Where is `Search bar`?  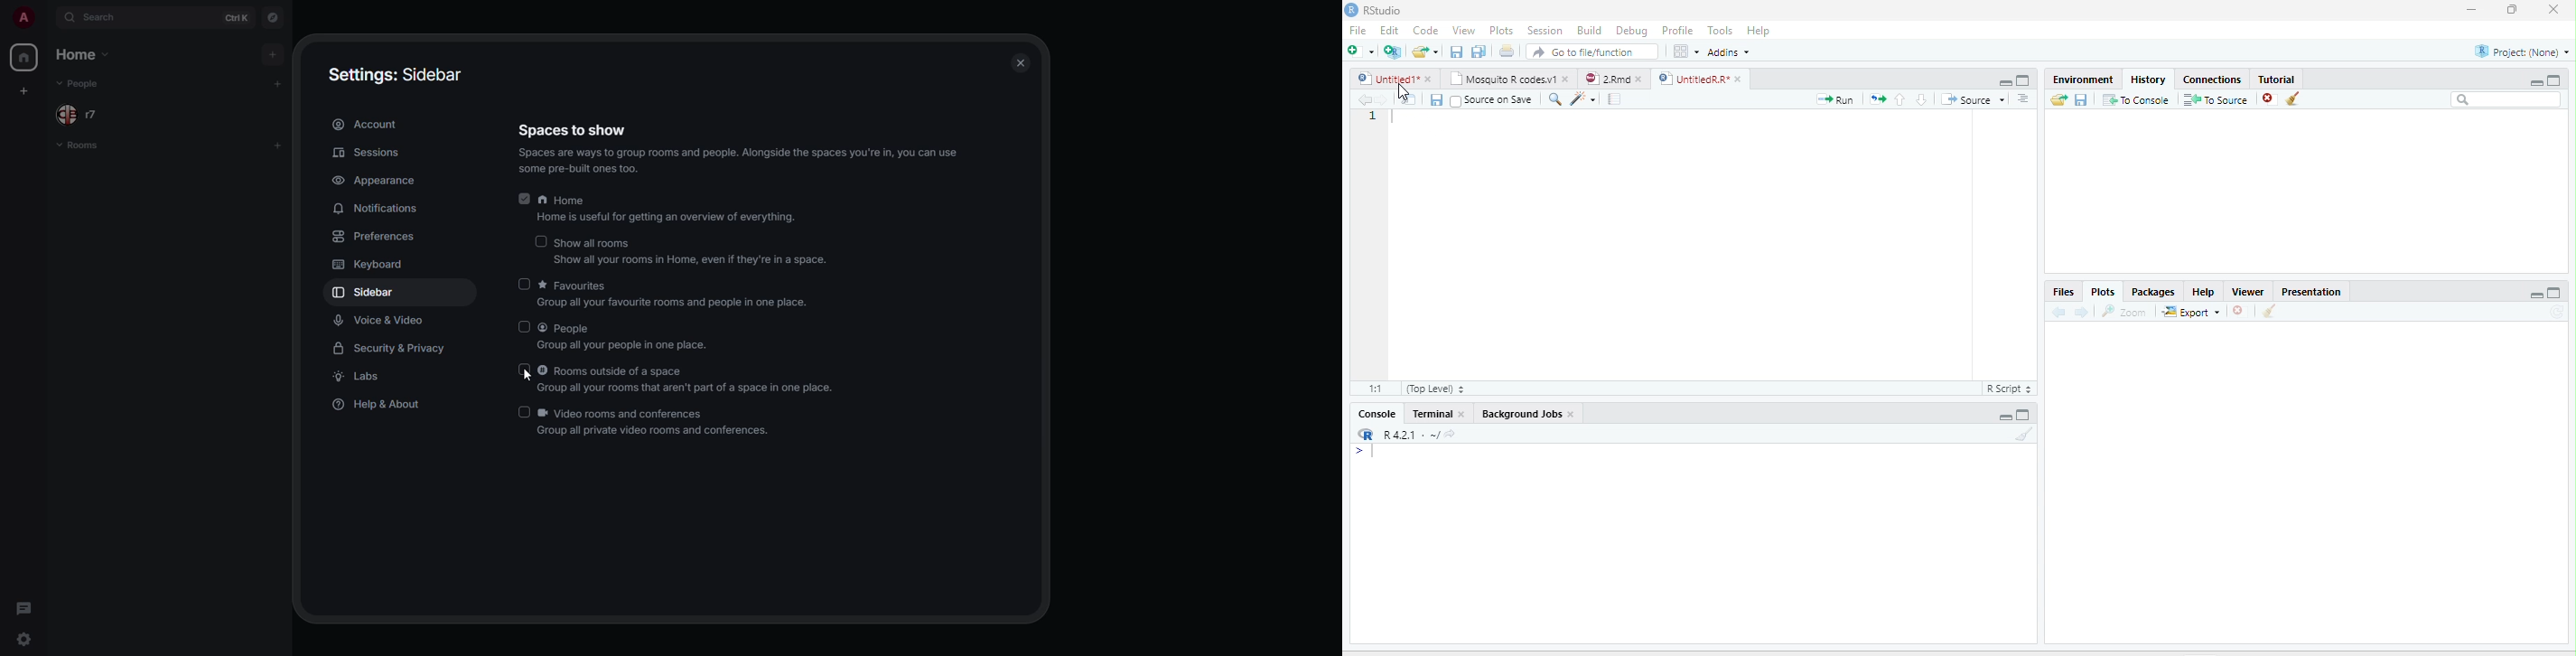
Search bar is located at coordinates (2506, 99).